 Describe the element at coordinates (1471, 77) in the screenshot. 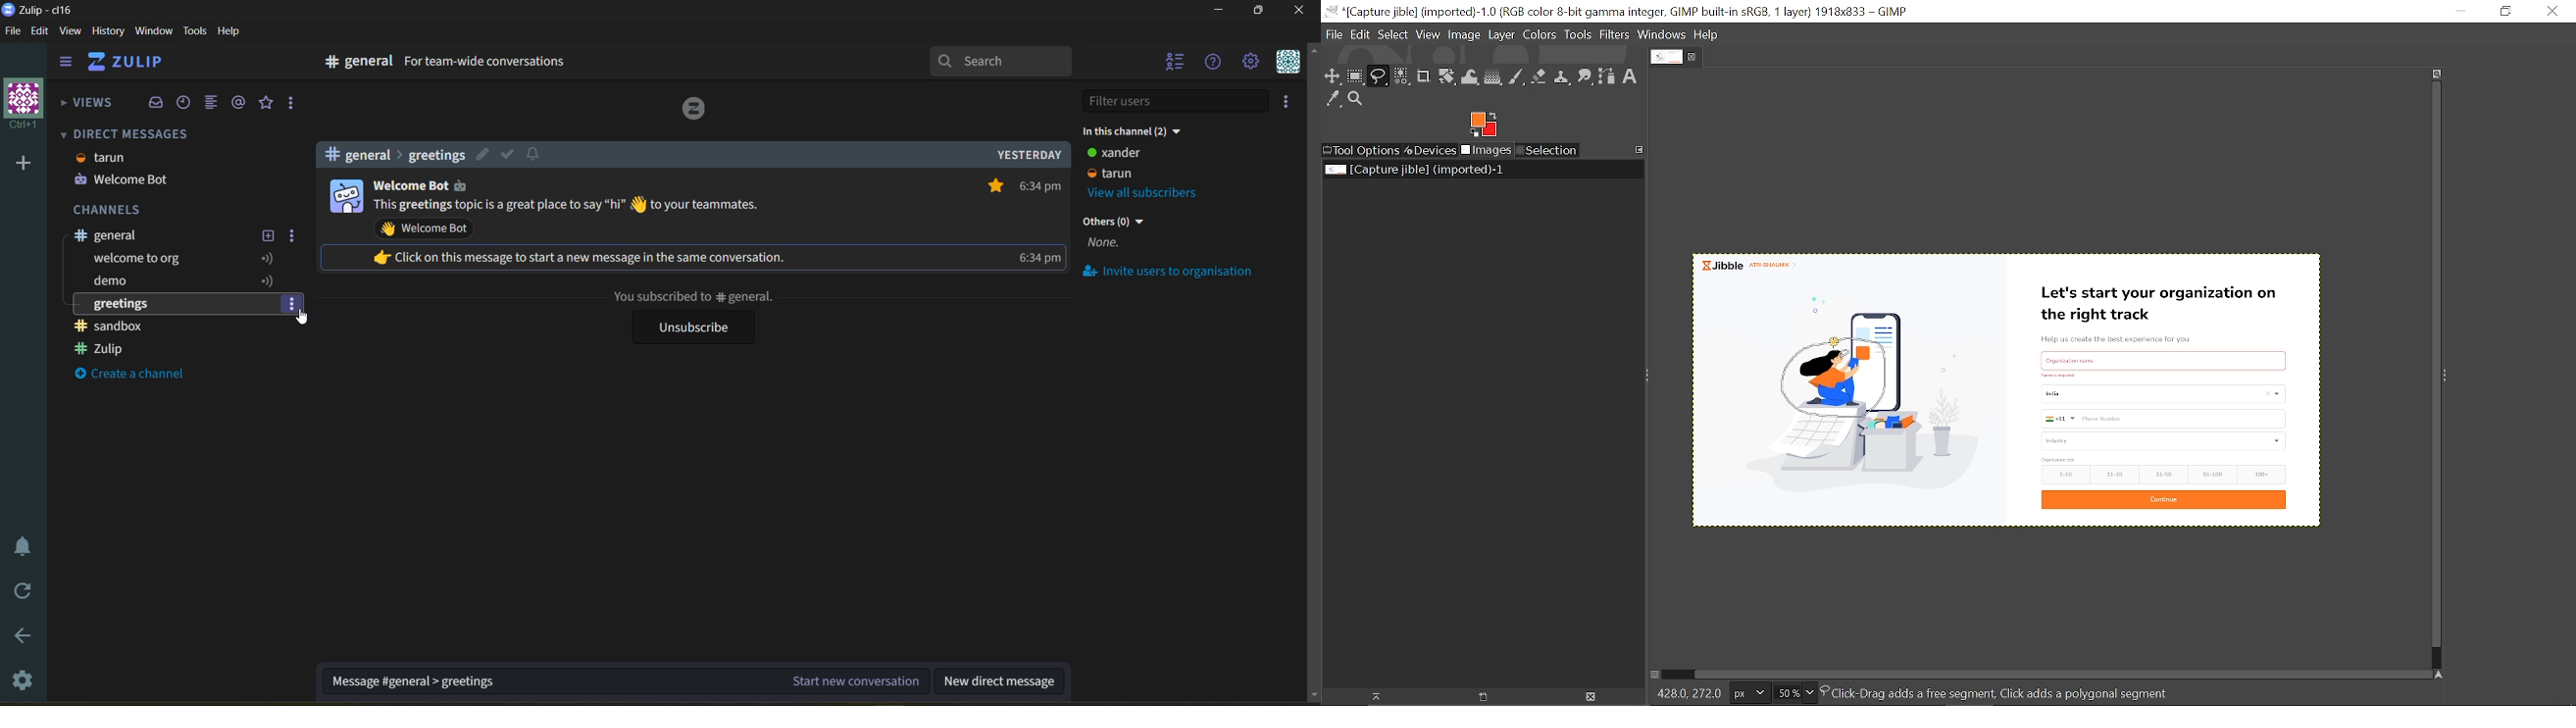

I see `Wrap text tool` at that location.